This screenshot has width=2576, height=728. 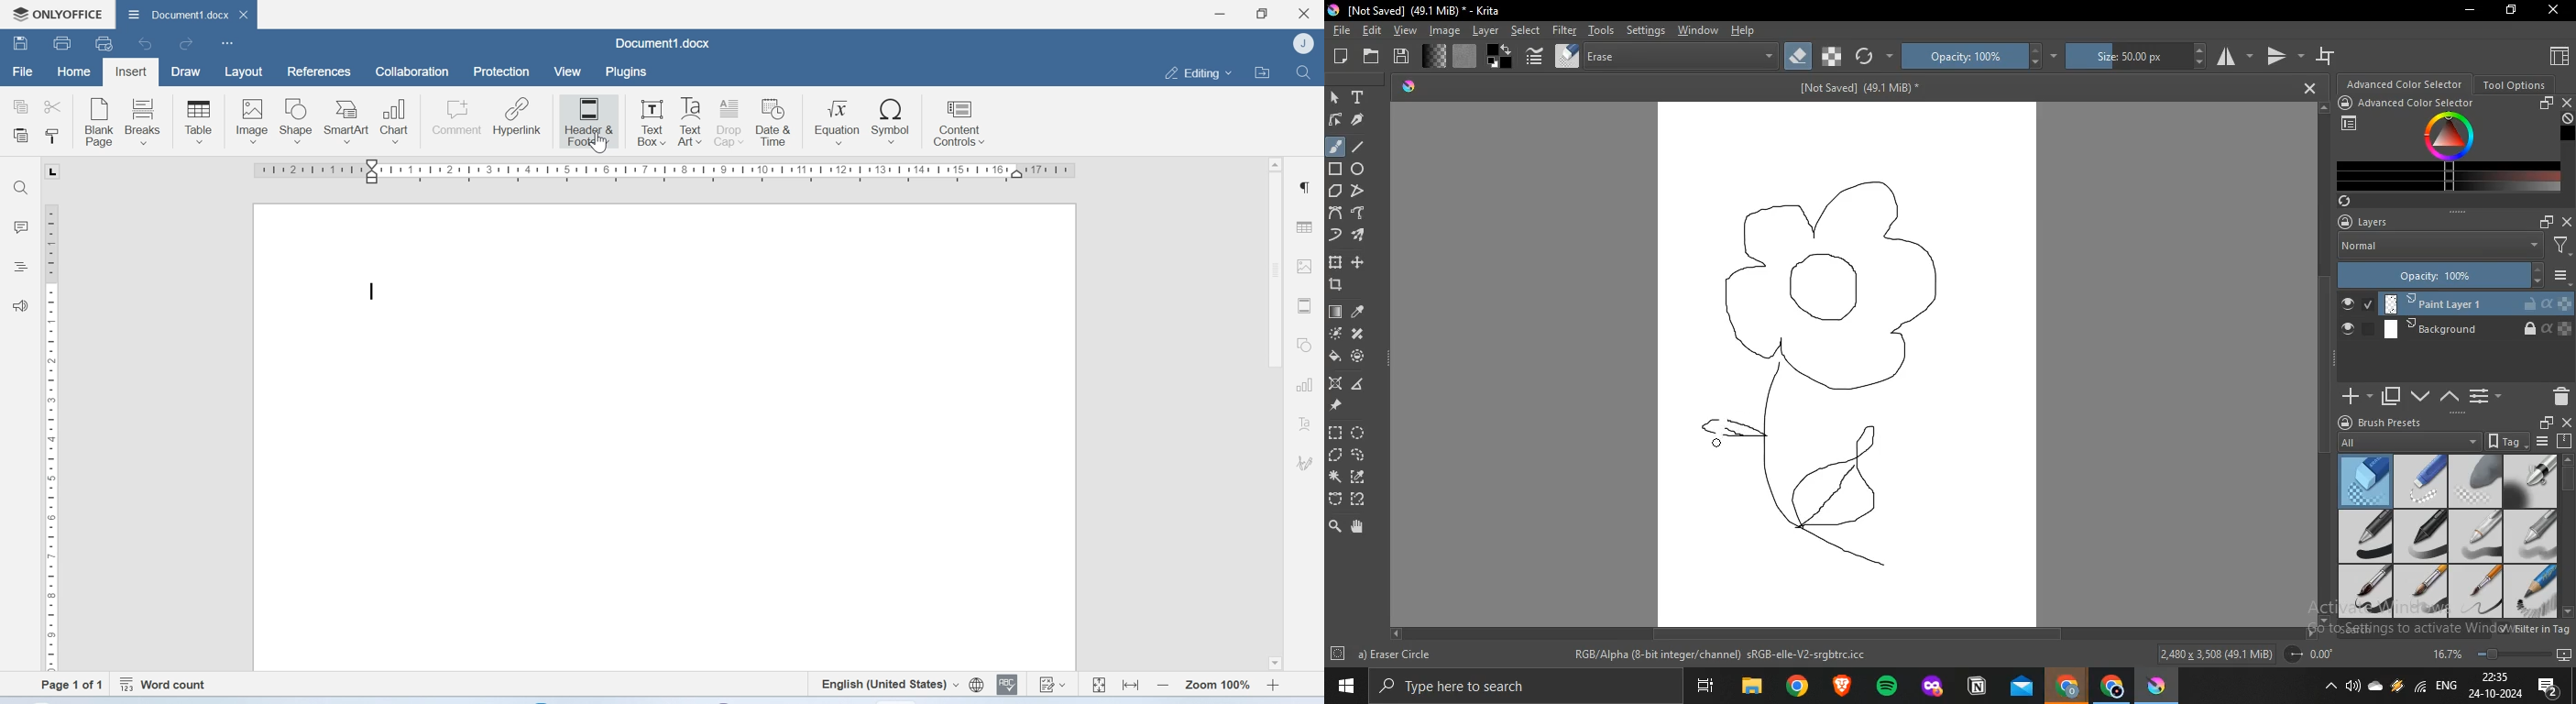 I want to click on Onlyoffice, so click(x=57, y=12).